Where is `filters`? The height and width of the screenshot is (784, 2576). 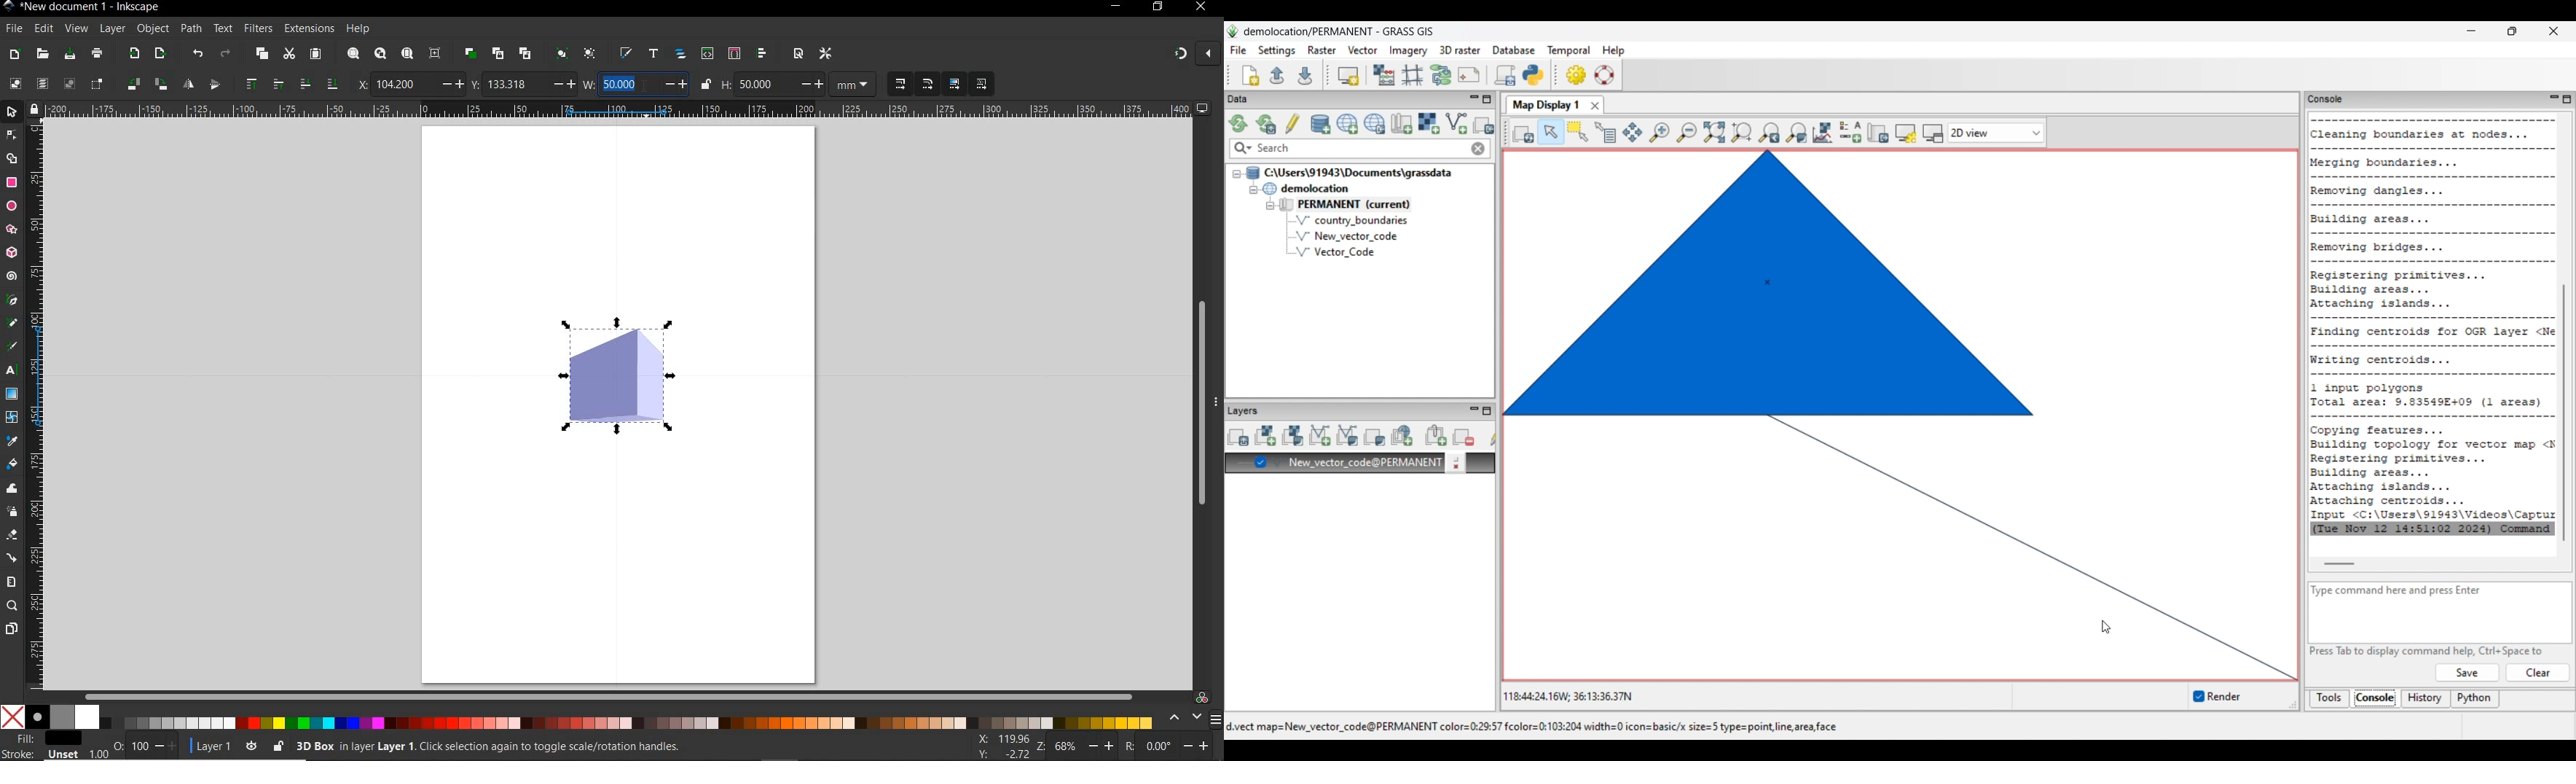 filters is located at coordinates (259, 28).